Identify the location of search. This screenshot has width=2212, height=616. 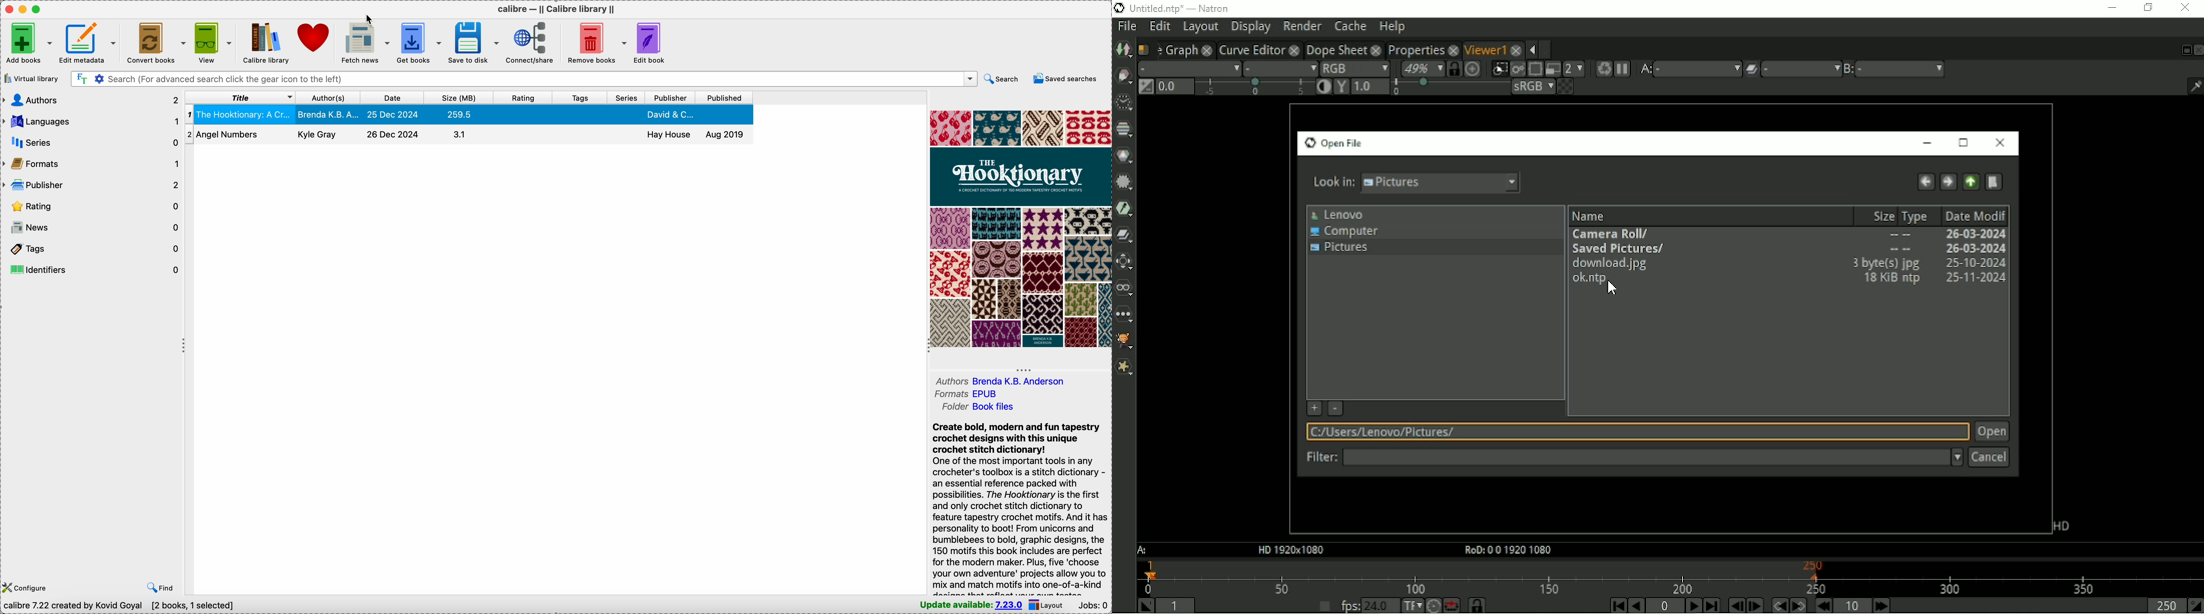
(1003, 79).